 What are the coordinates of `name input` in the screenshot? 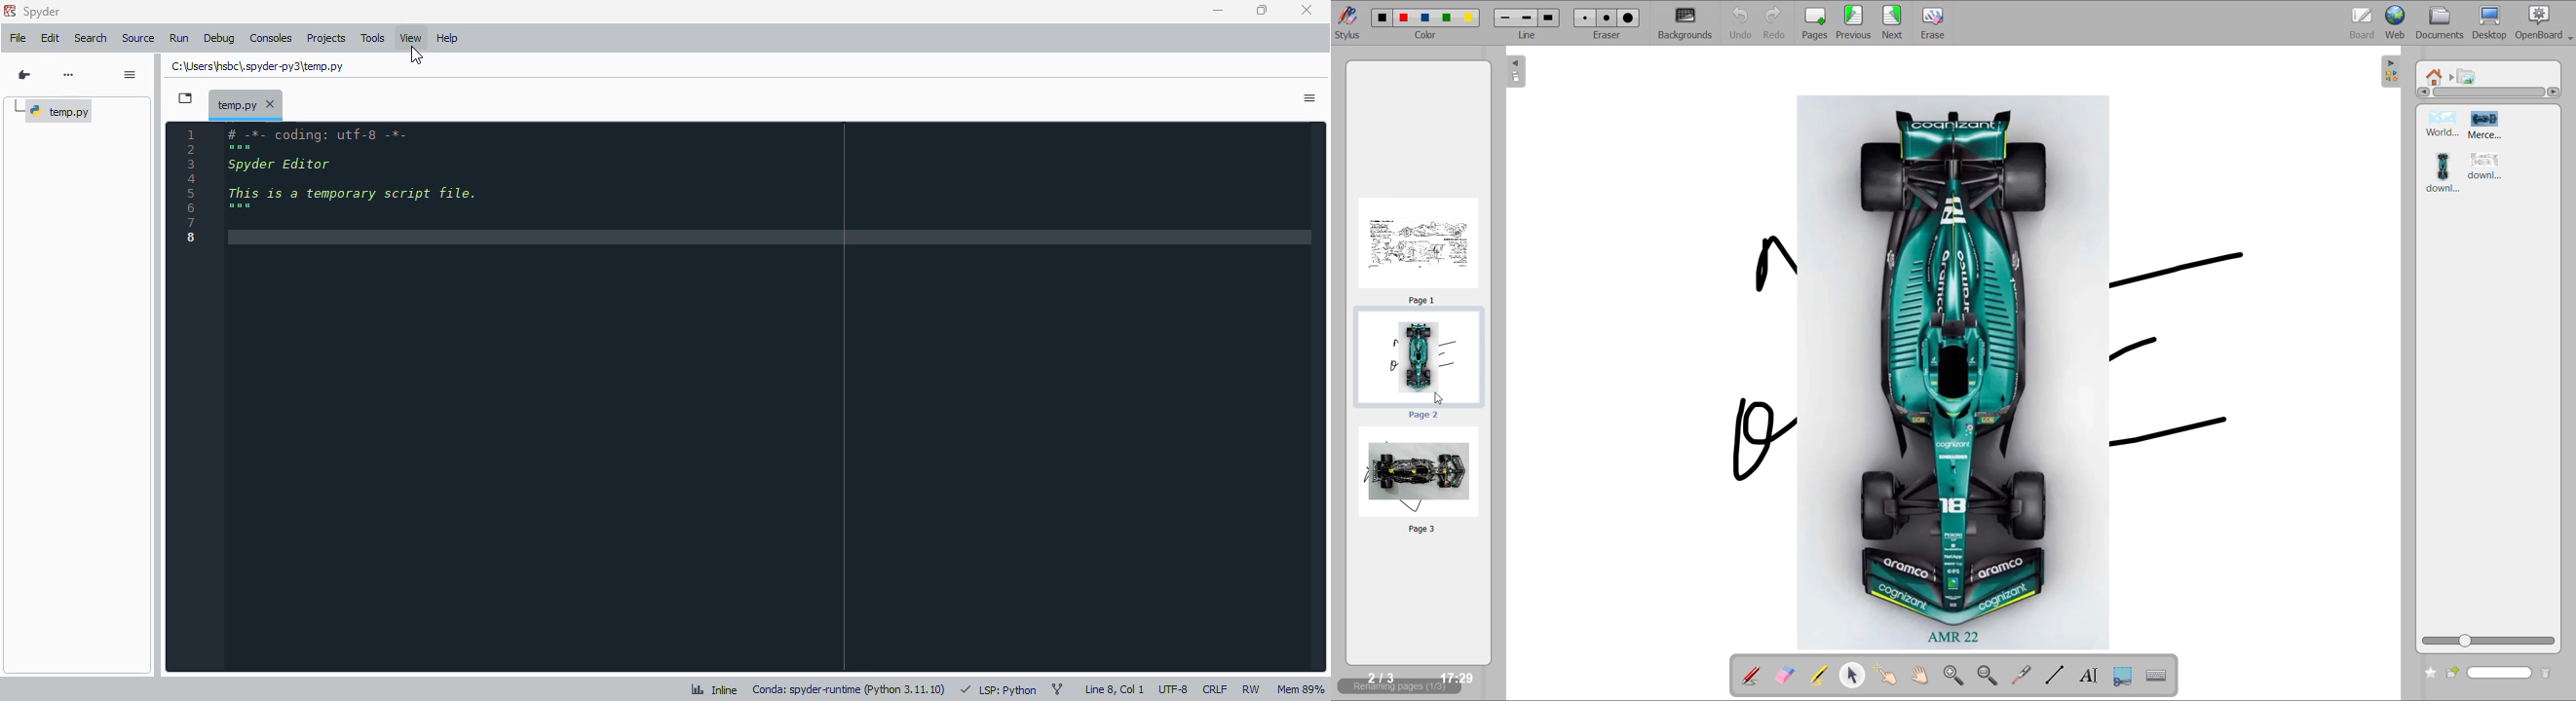 It's located at (2502, 671).